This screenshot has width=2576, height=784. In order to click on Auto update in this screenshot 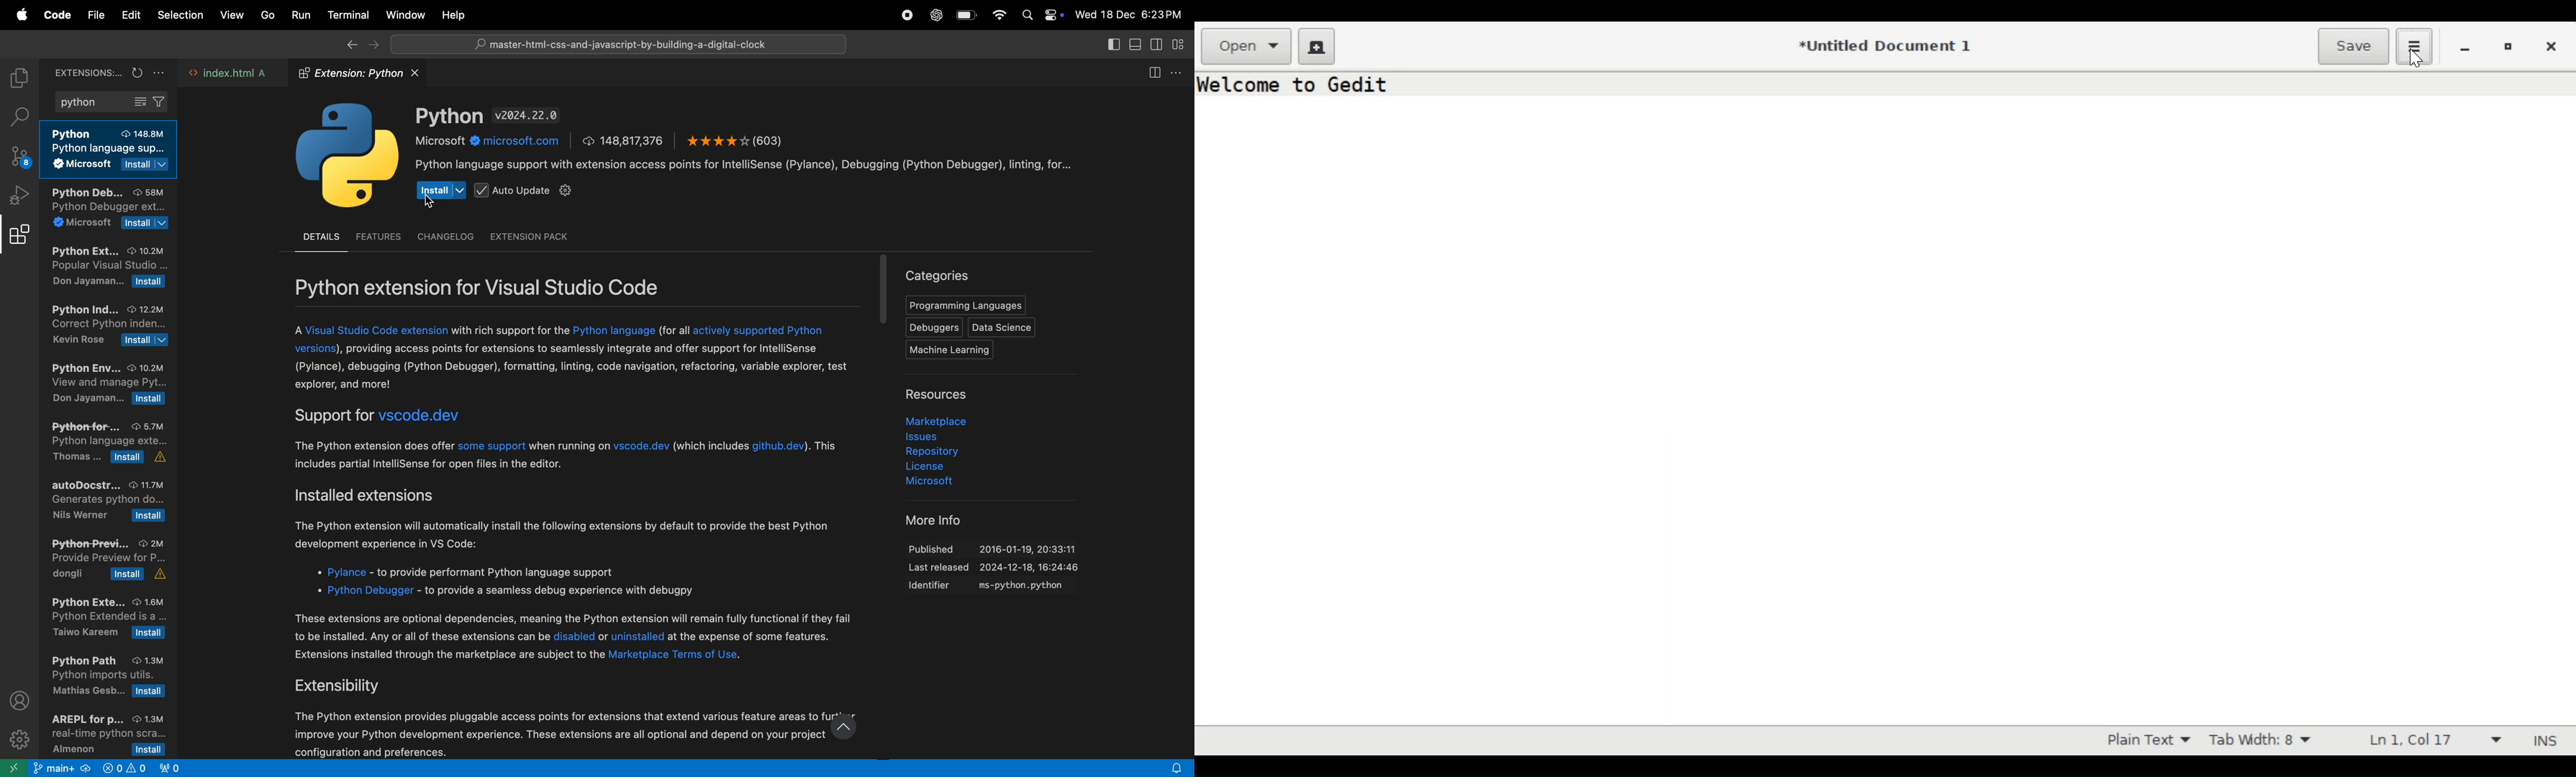, I will do `click(525, 191)`.